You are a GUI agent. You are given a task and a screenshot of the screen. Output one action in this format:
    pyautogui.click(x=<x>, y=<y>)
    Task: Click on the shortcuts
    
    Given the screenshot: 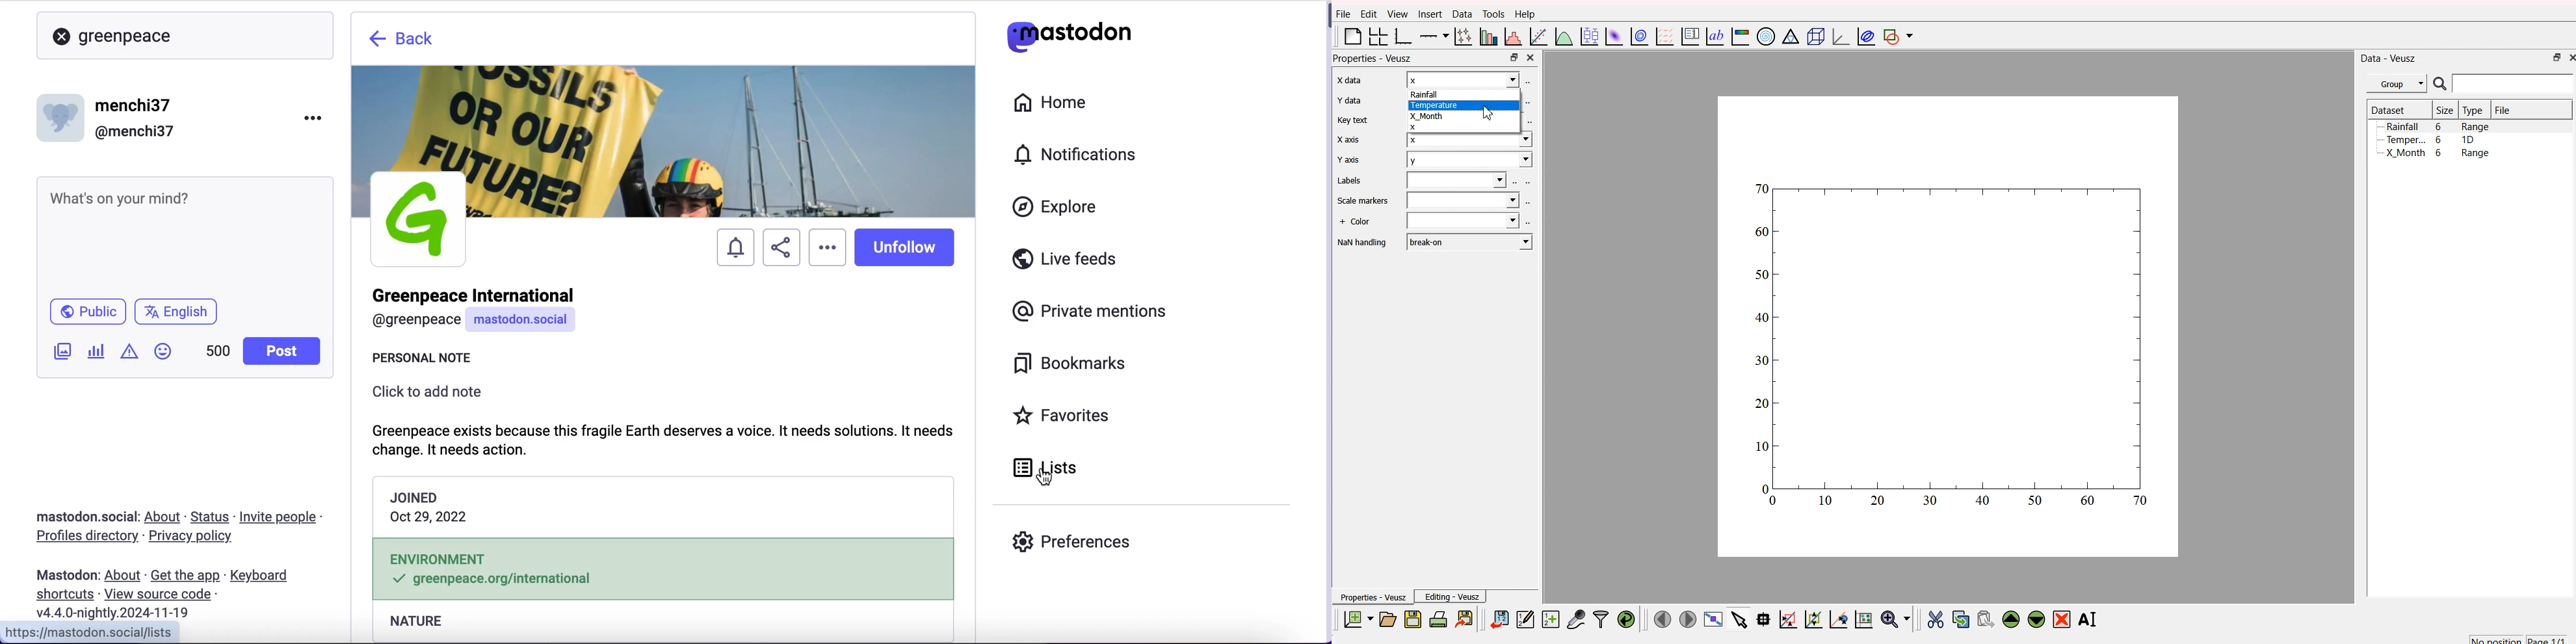 What is the action you would take?
    pyautogui.click(x=62, y=595)
    